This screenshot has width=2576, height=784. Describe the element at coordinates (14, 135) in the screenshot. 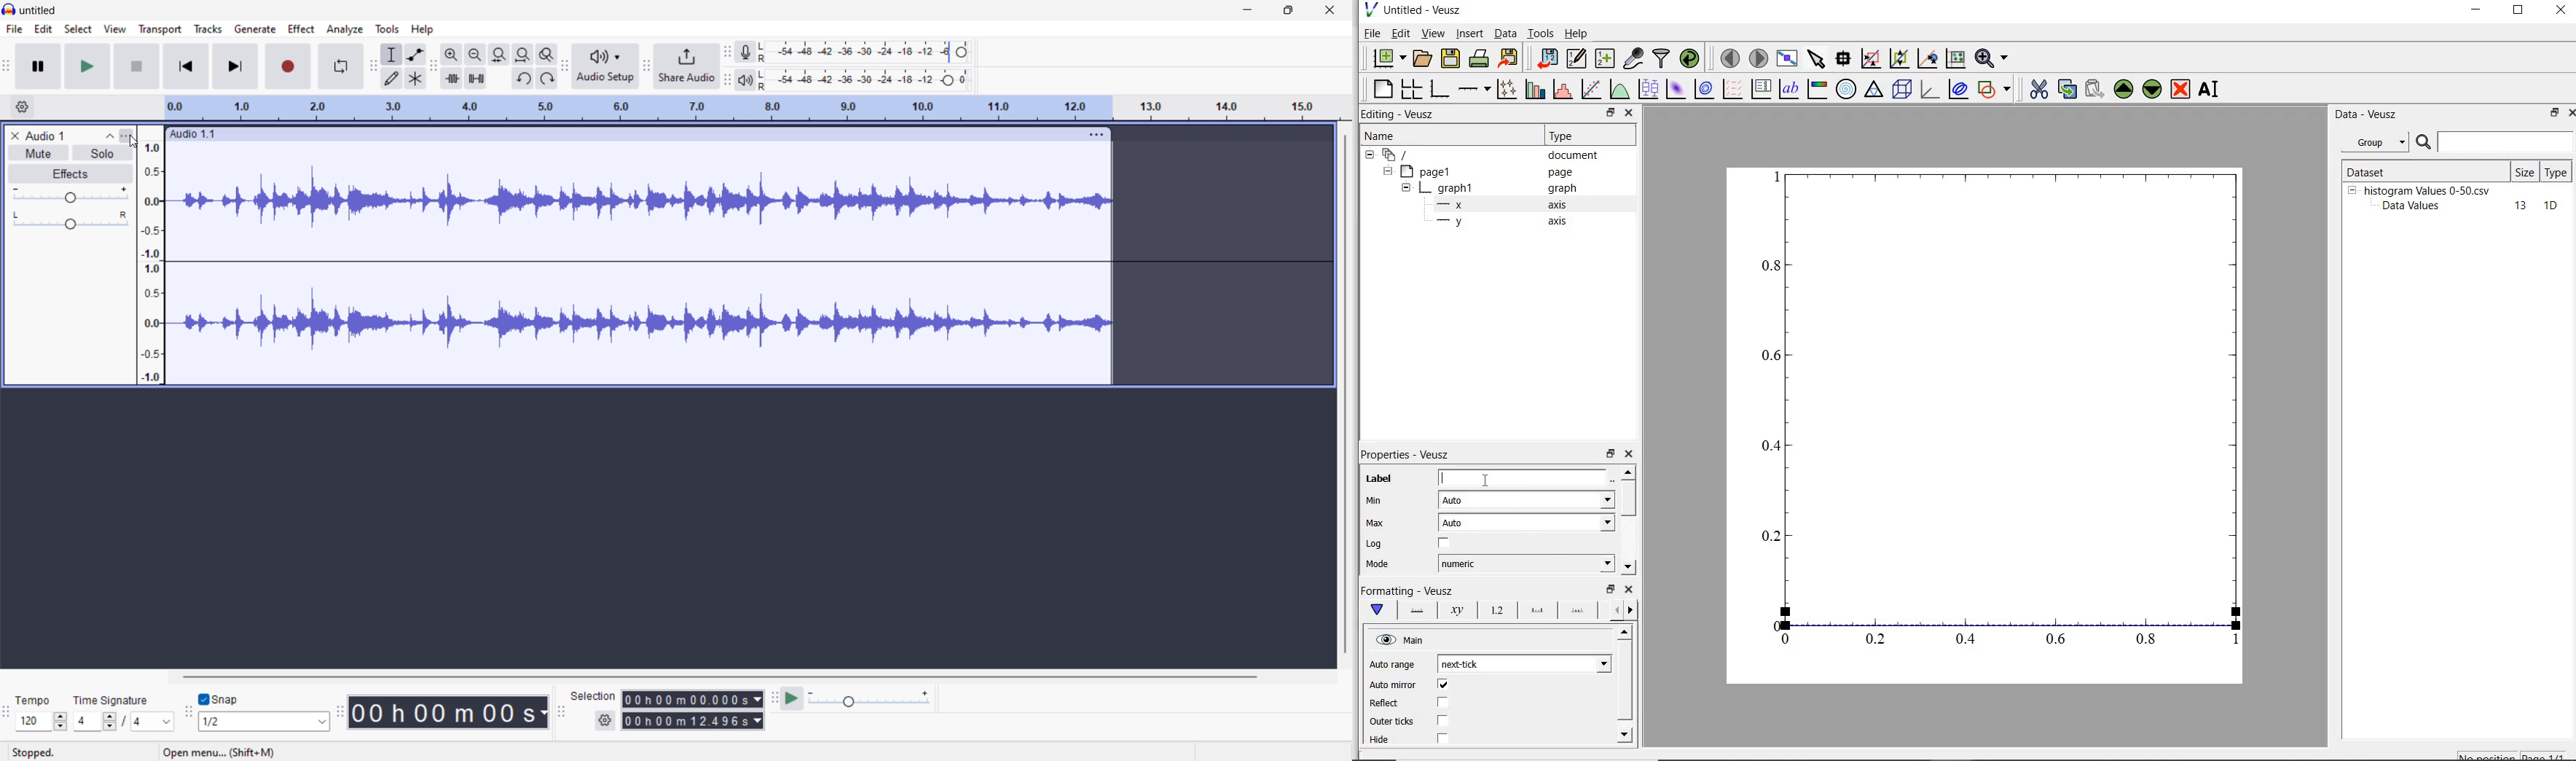

I see `remove track` at that location.